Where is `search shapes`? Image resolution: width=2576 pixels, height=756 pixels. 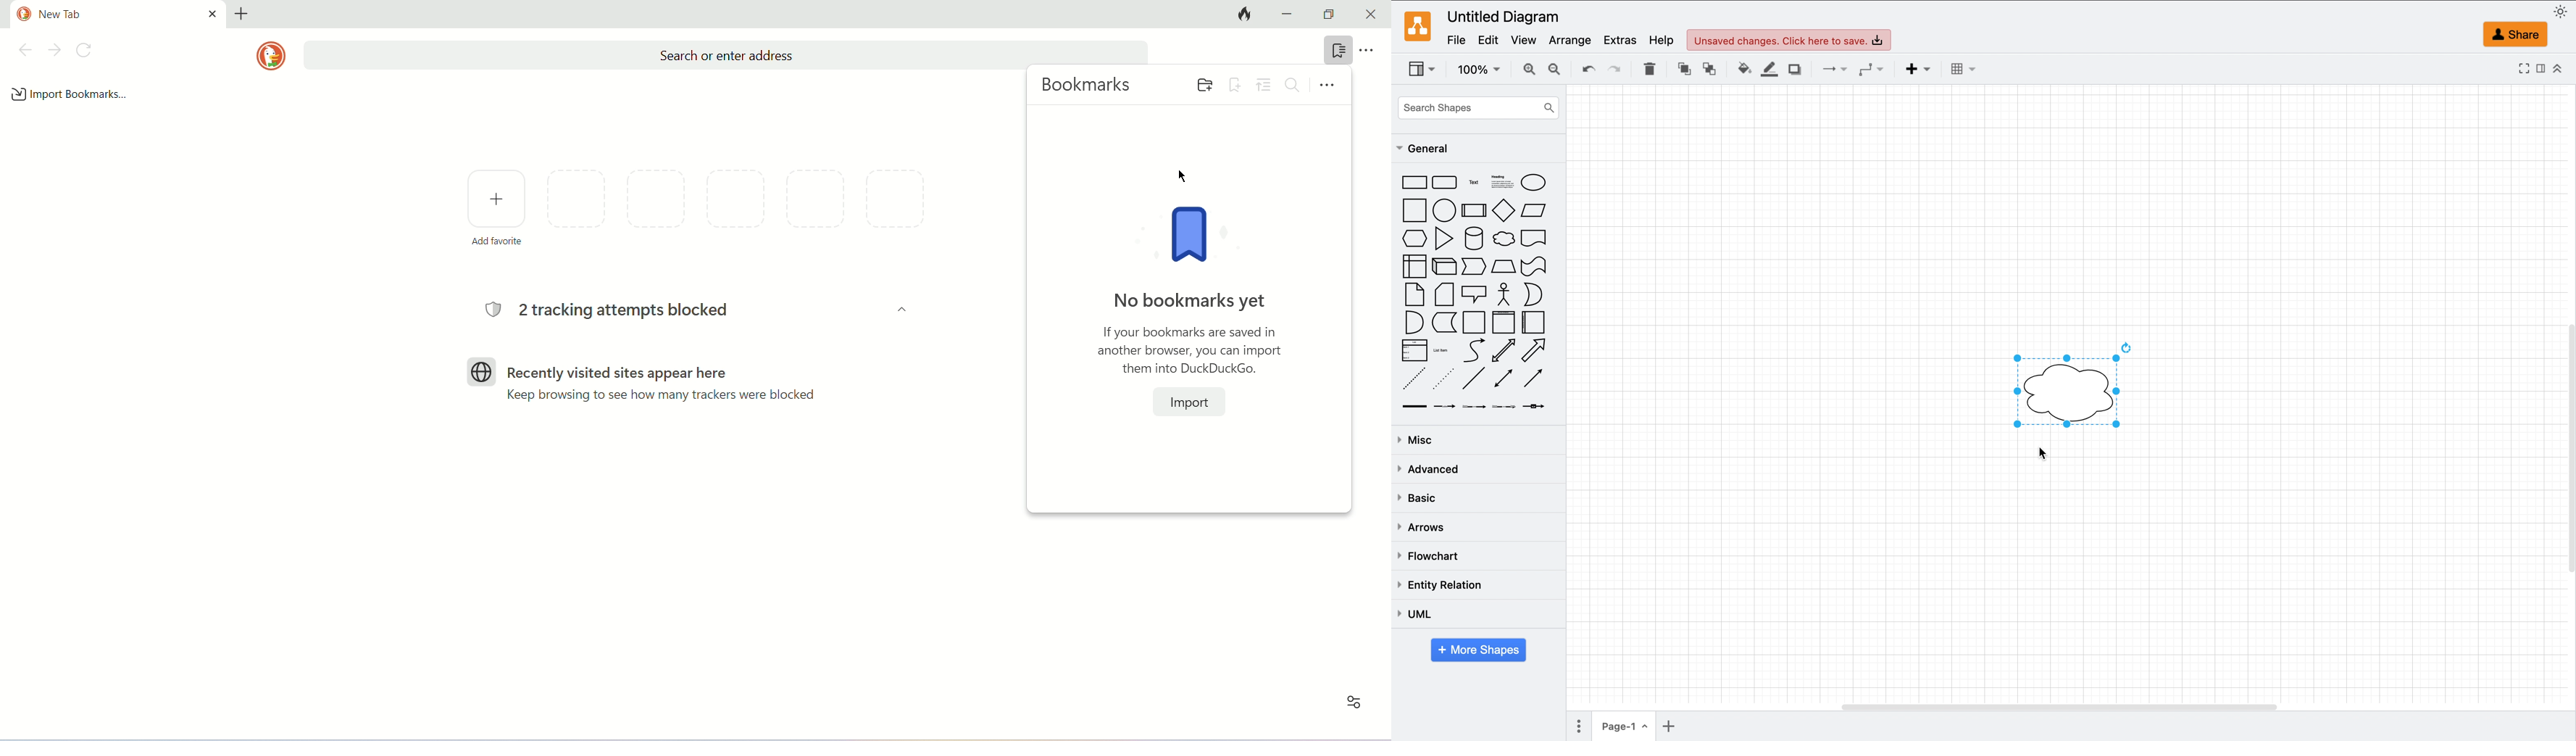 search shapes is located at coordinates (1478, 105).